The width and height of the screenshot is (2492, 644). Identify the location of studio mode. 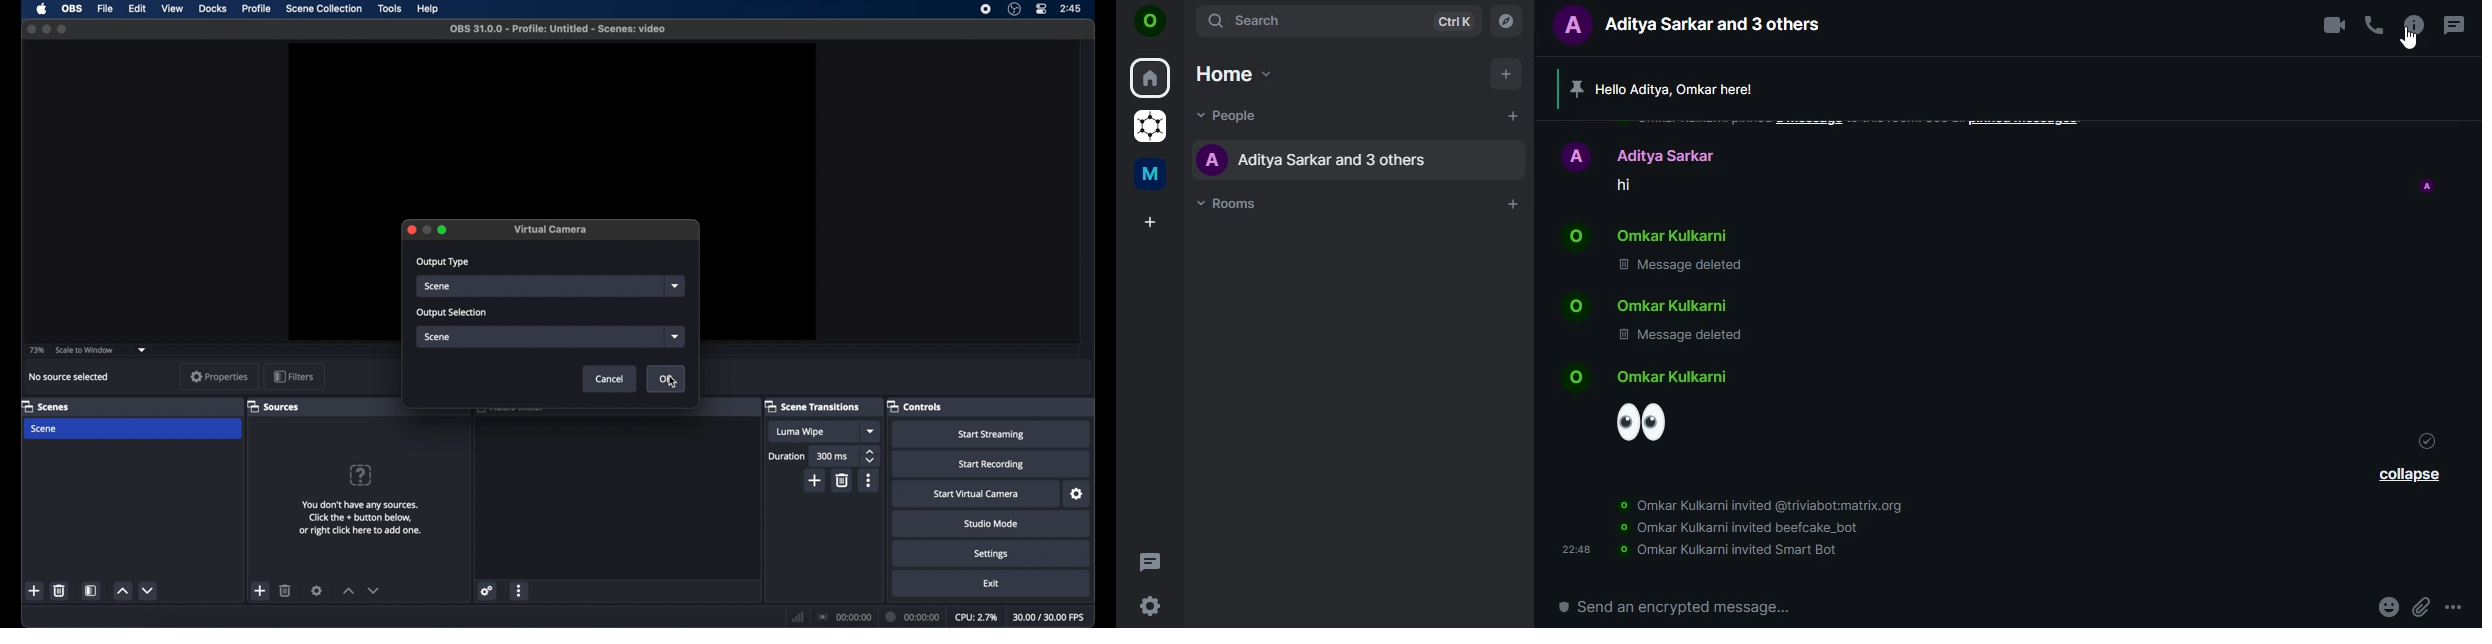
(991, 523).